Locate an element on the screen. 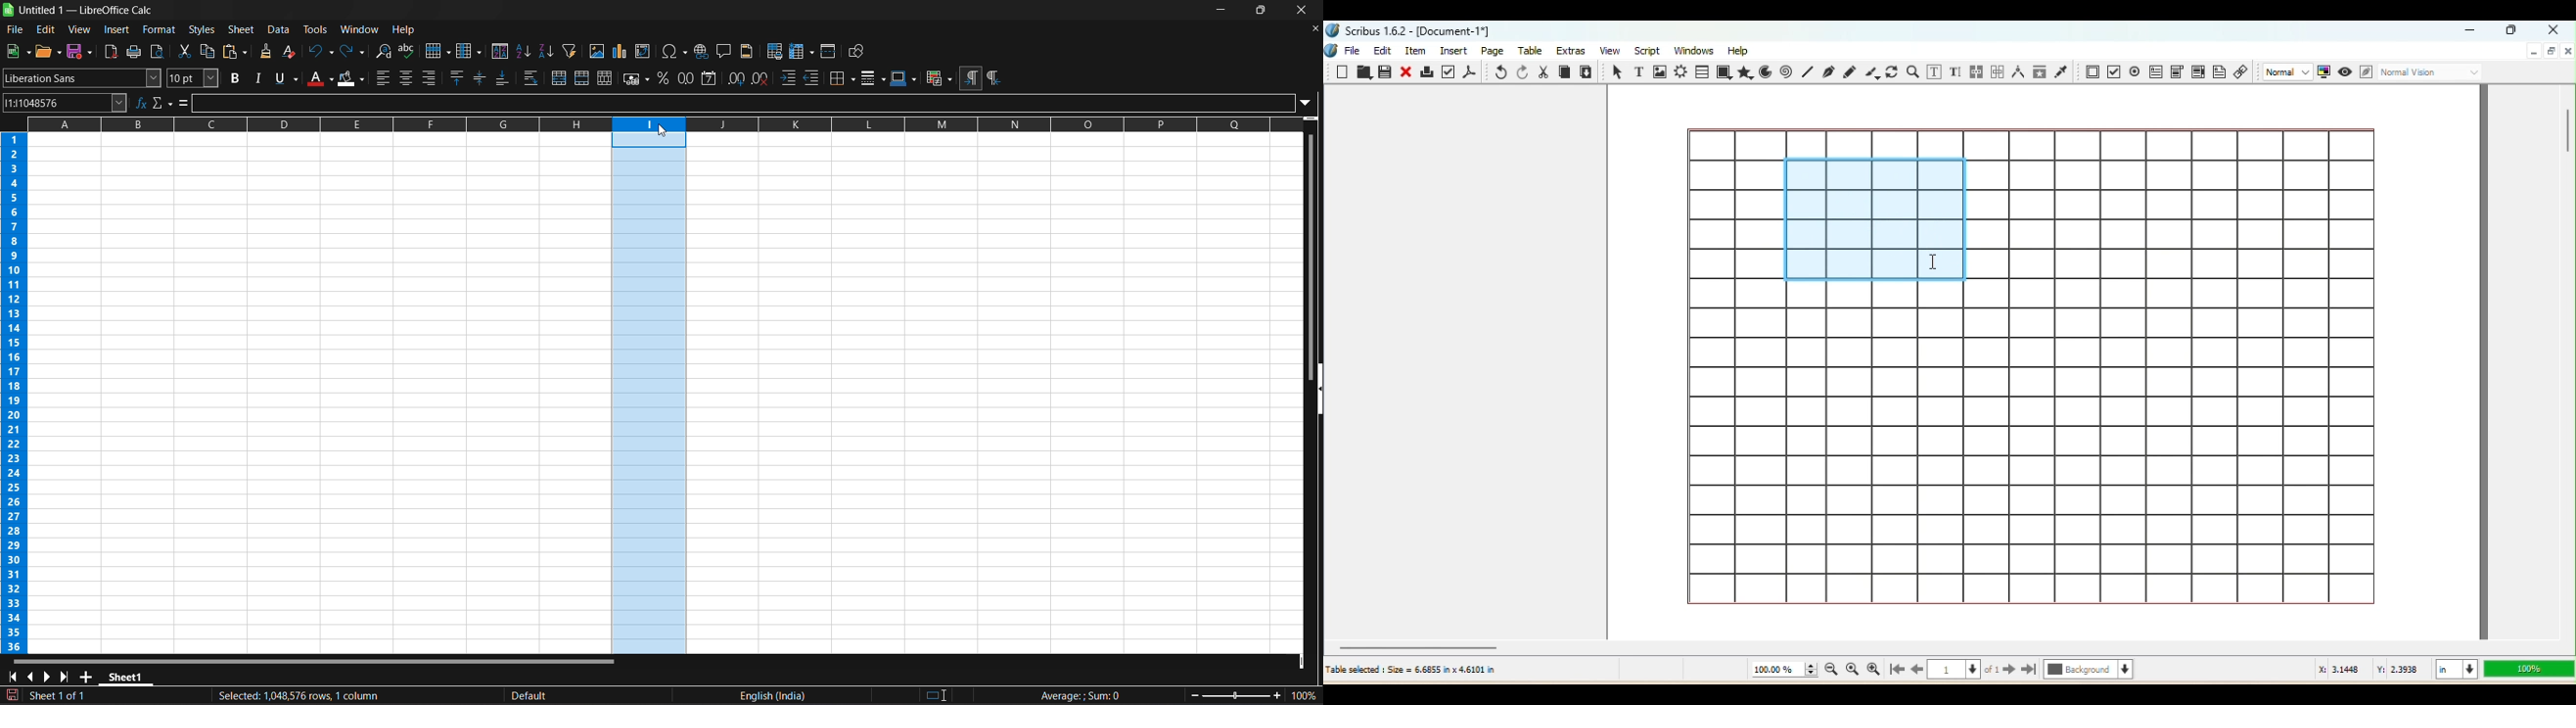 The width and height of the screenshot is (2576, 728). insert chart is located at coordinates (621, 50).